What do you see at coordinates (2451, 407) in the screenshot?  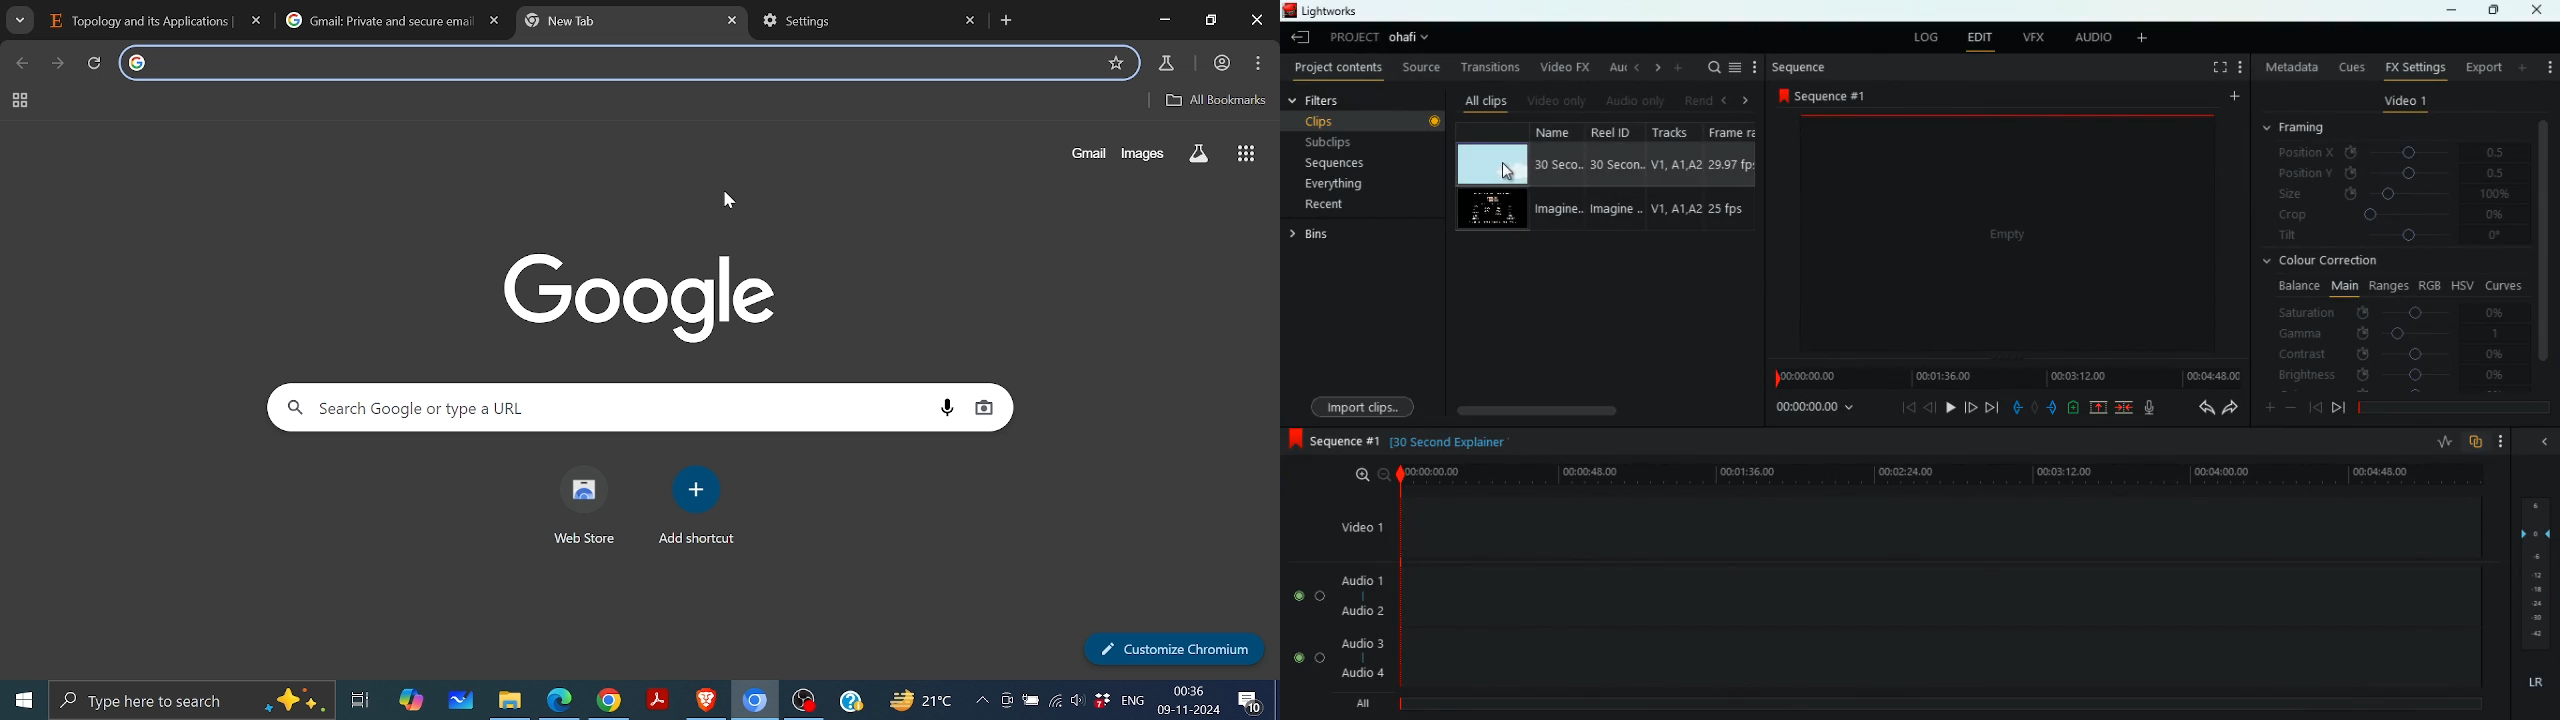 I see `timeline` at bounding box center [2451, 407].